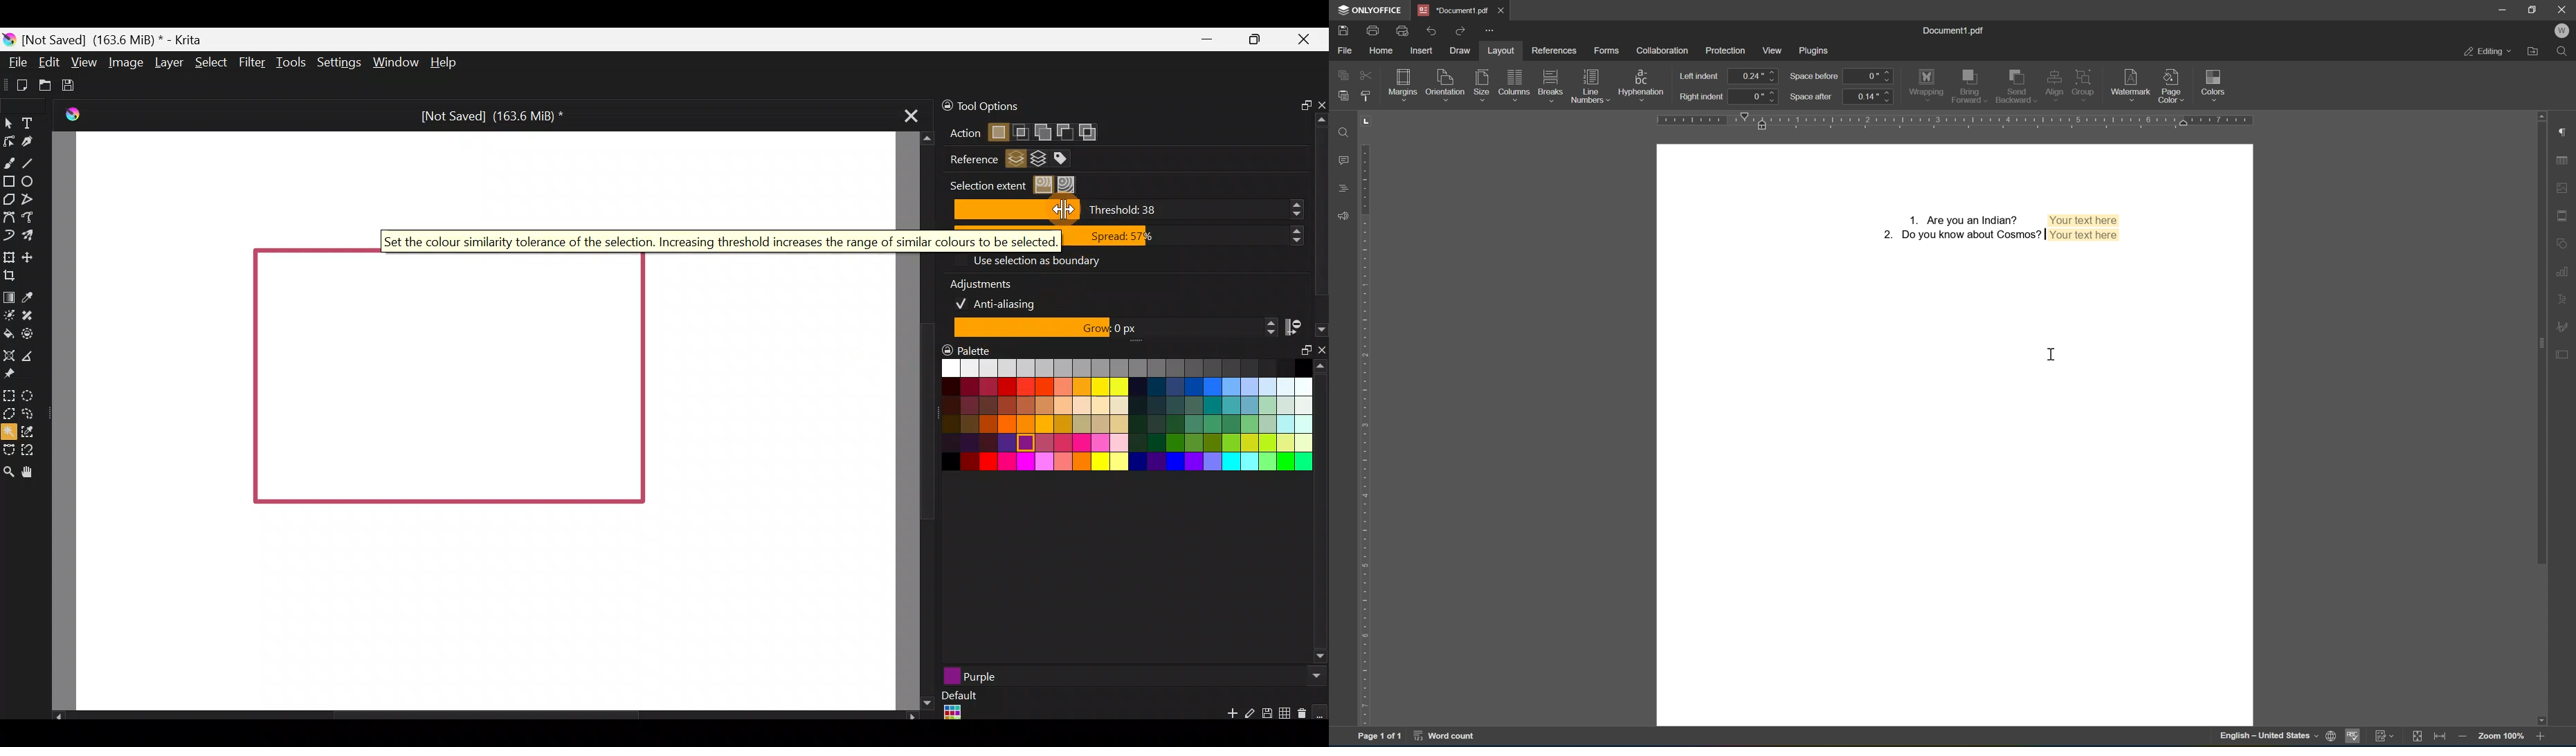  I want to click on Similar colour selection tool, so click(38, 431).